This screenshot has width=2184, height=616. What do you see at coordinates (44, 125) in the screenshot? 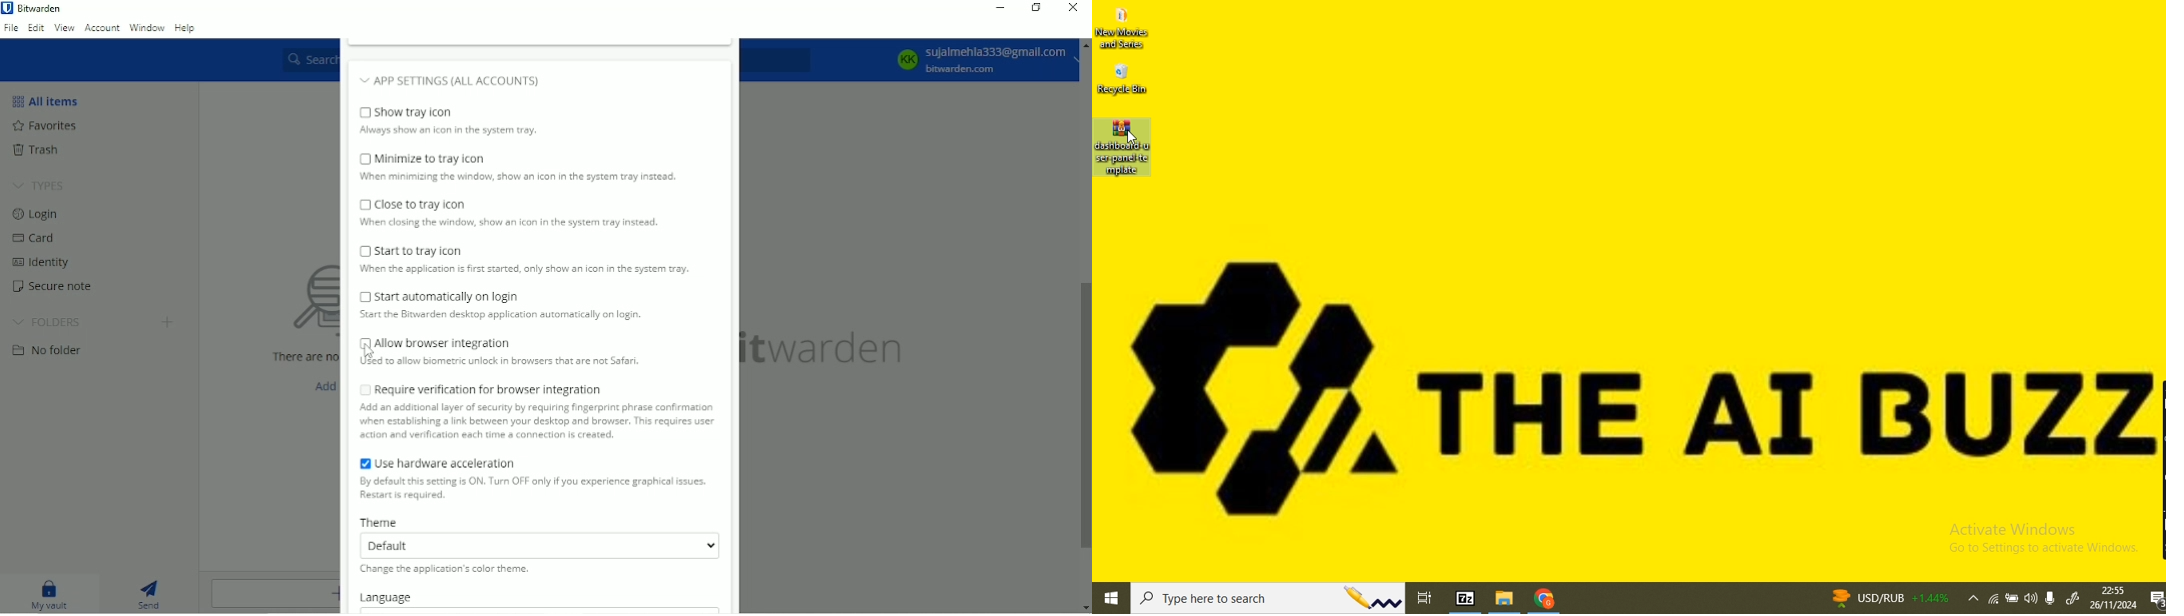
I see `Favorites` at bounding box center [44, 125].